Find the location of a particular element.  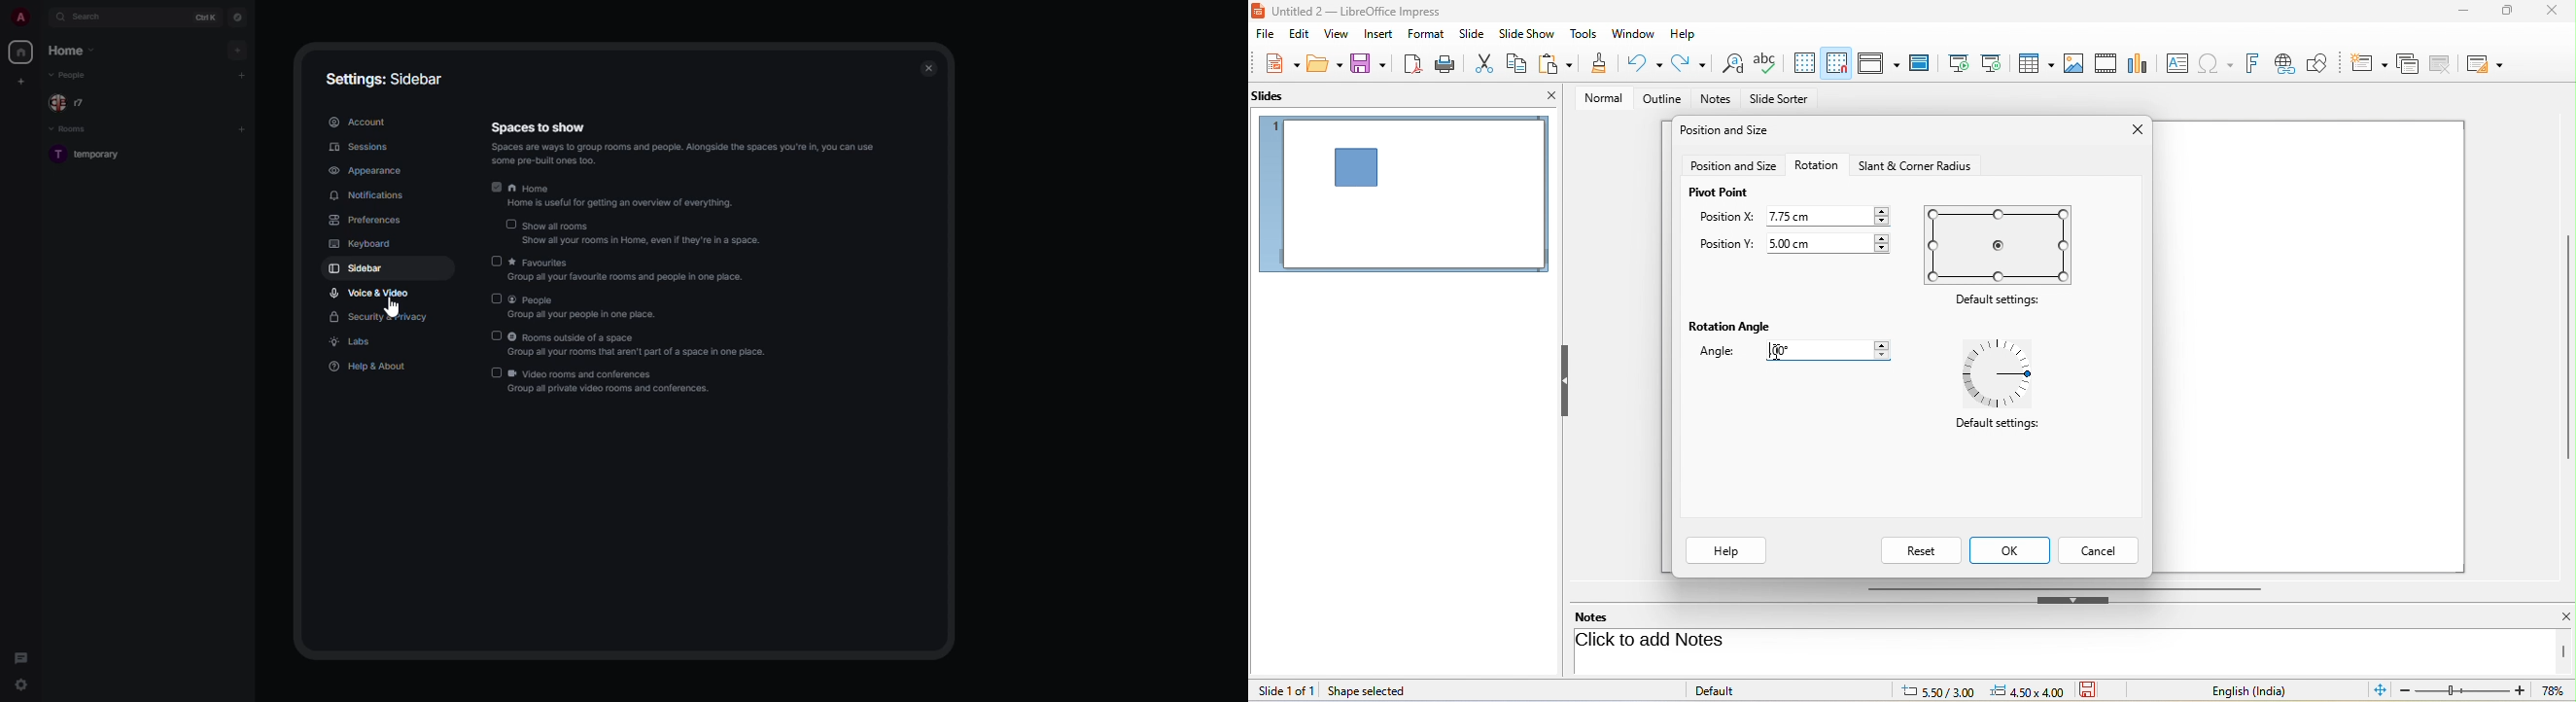

position x is located at coordinates (1726, 219).